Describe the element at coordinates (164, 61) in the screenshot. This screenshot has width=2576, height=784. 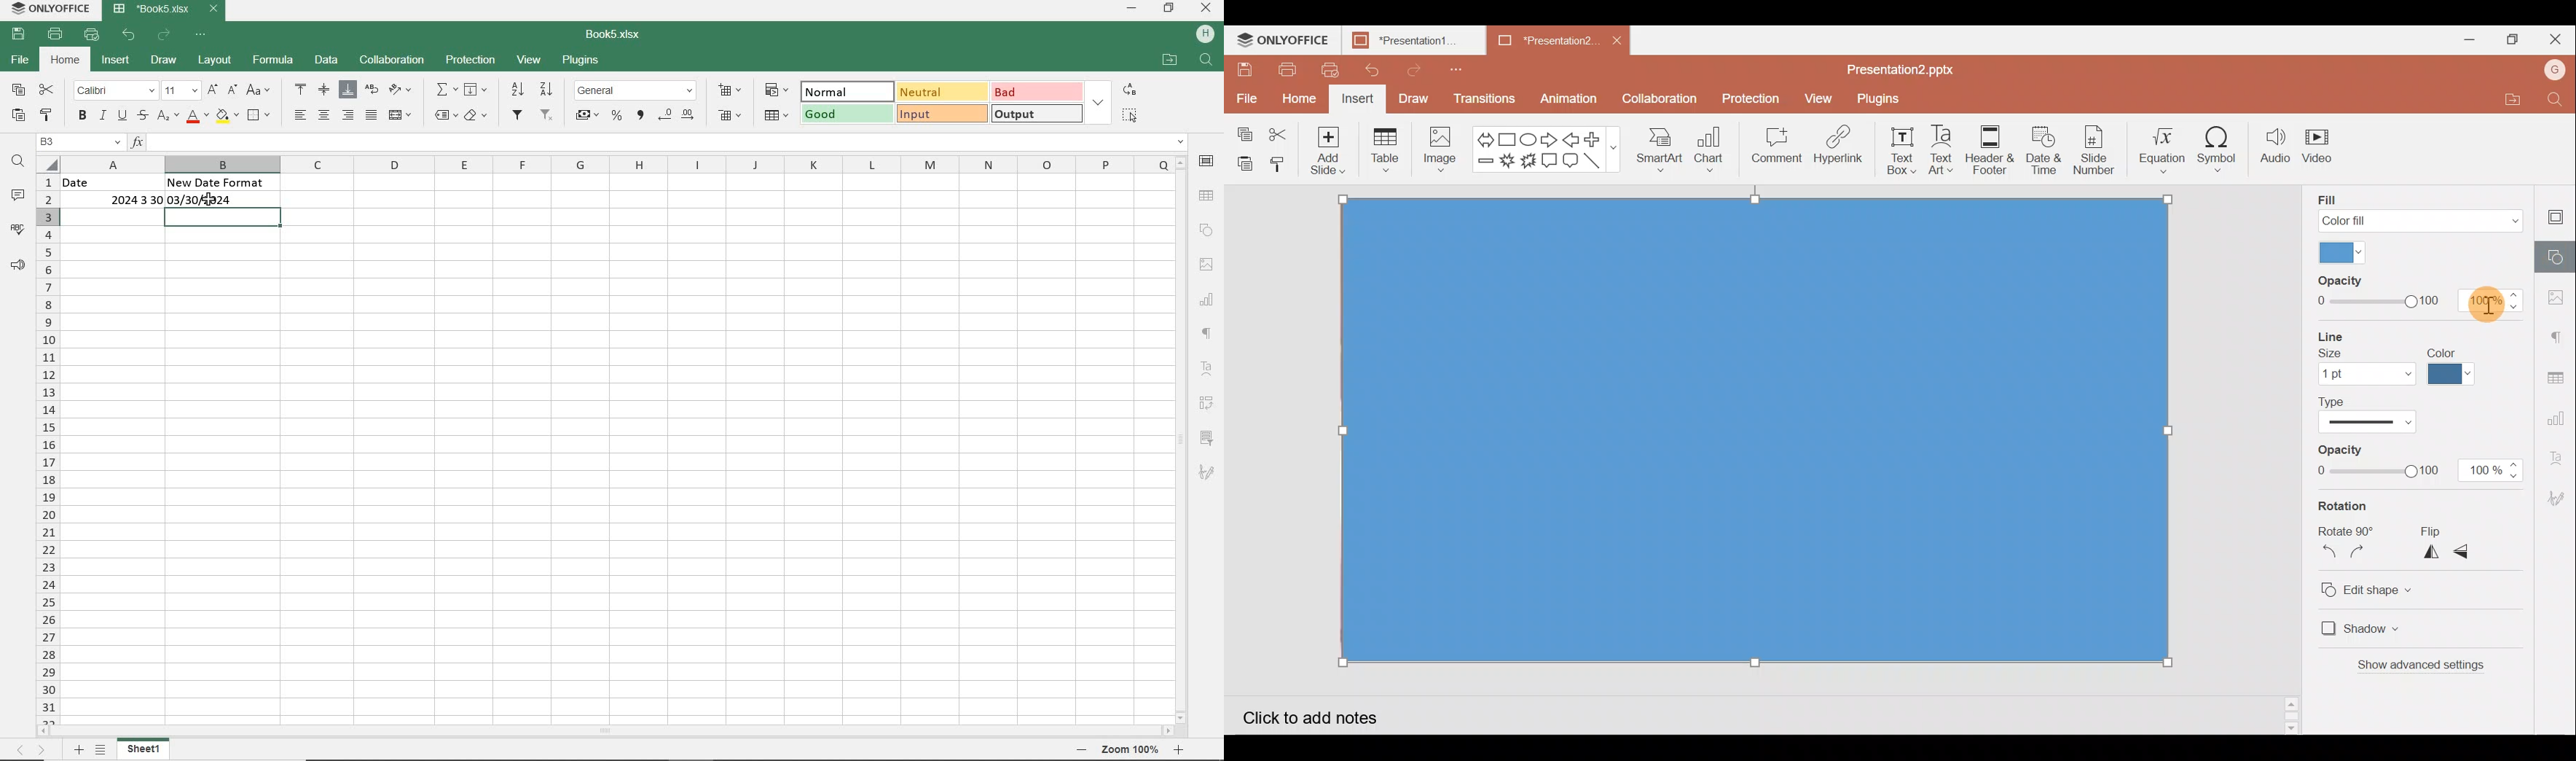
I see `SRAW` at that location.